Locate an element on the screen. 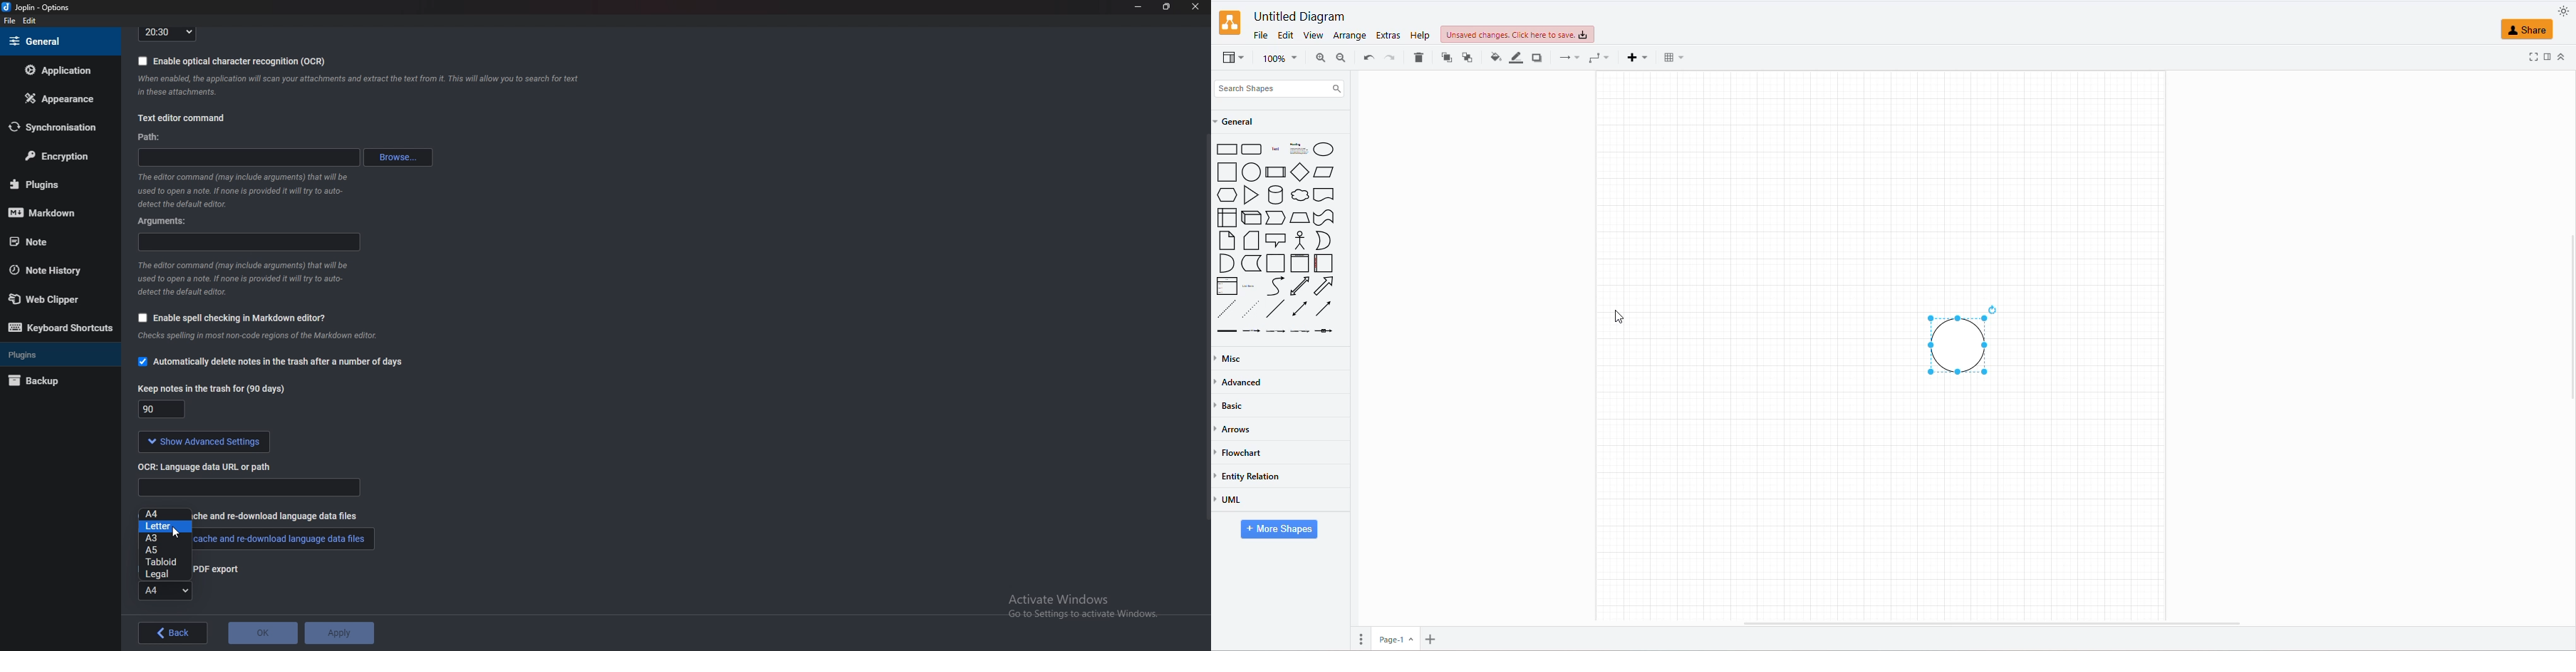  VIEW is located at coordinates (1309, 36).